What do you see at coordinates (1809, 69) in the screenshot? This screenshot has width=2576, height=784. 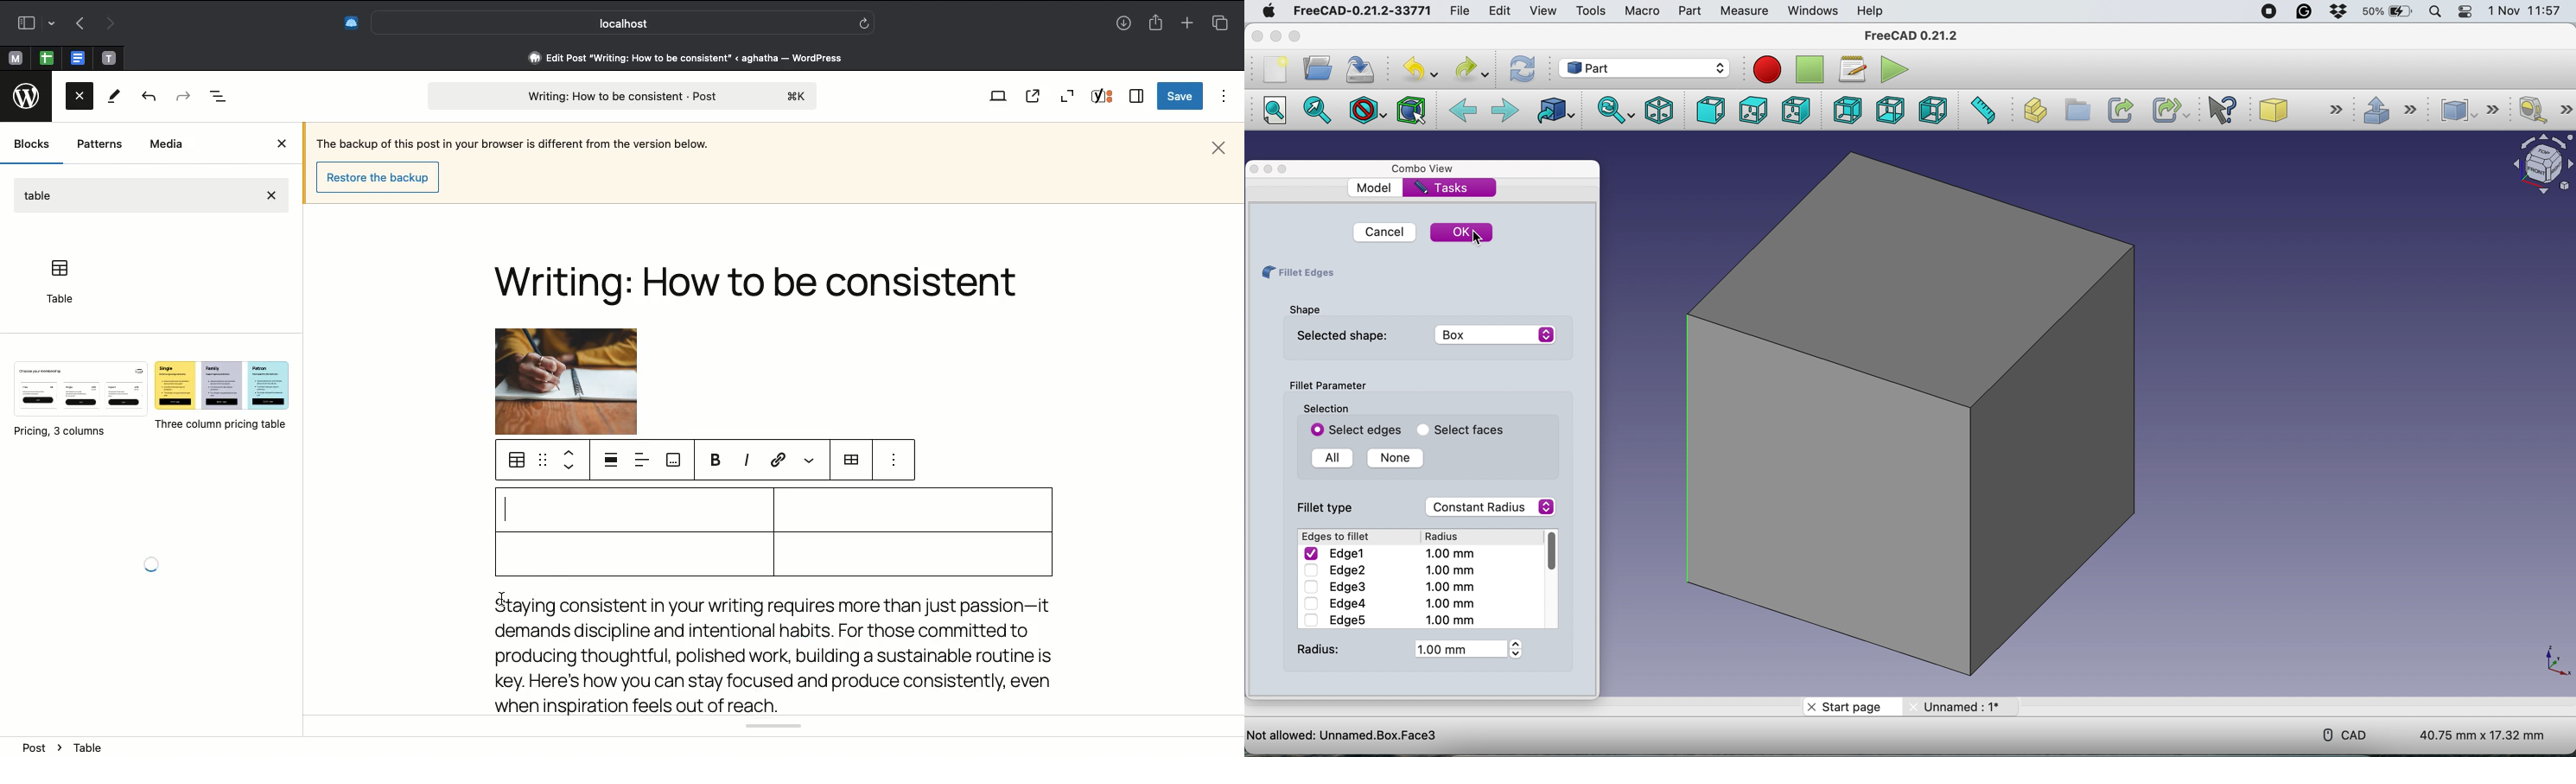 I see `stop recording macros` at bounding box center [1809, 69].